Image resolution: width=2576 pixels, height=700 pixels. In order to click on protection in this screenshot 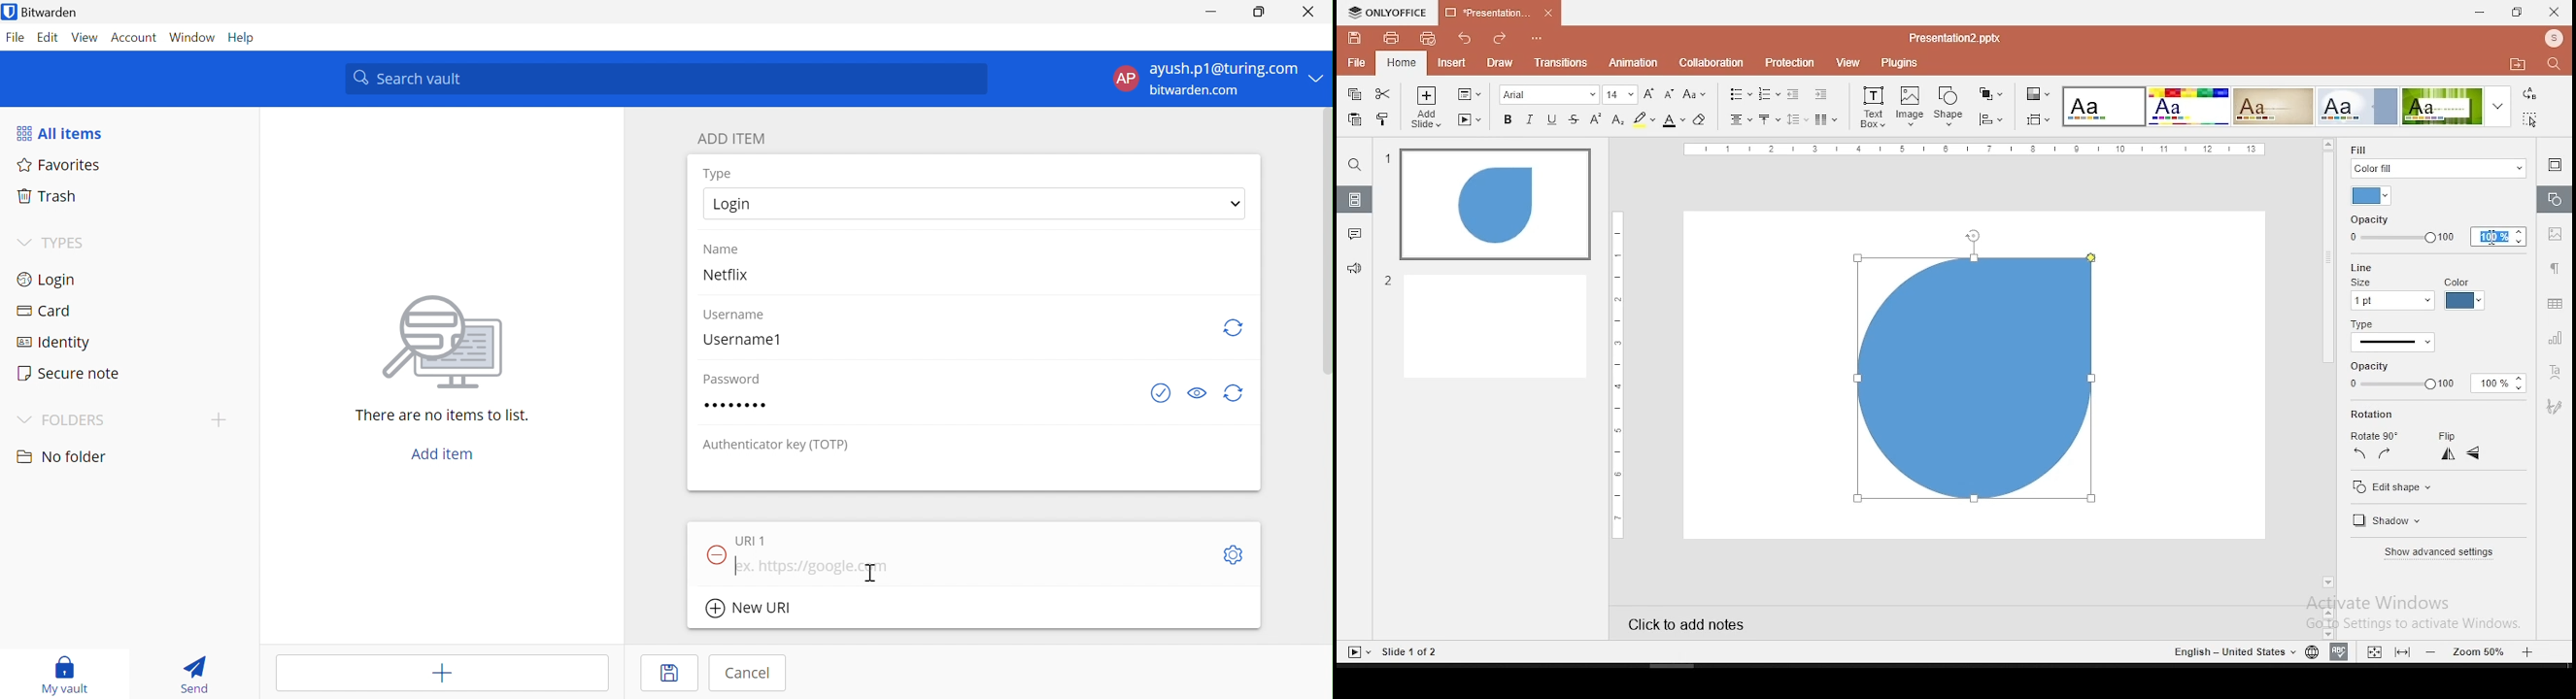, I will do `click(1788, 63)`.